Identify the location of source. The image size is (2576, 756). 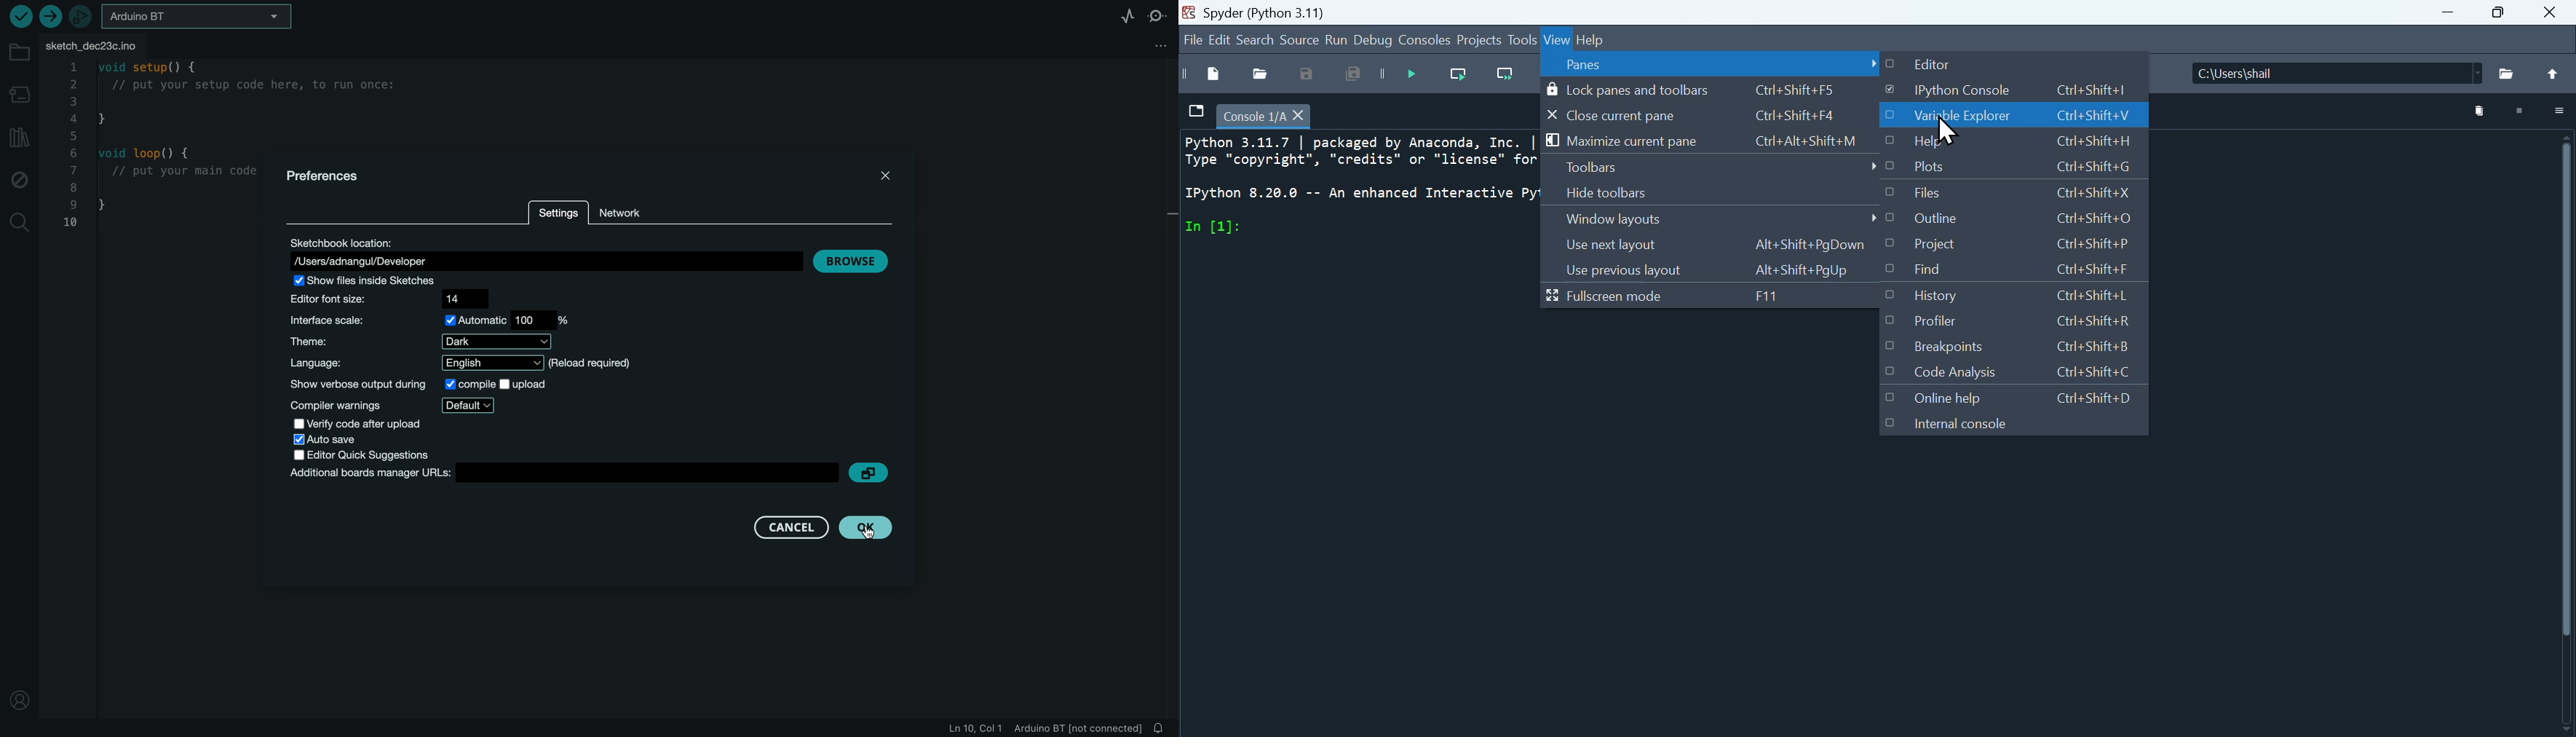
(1296, 42).